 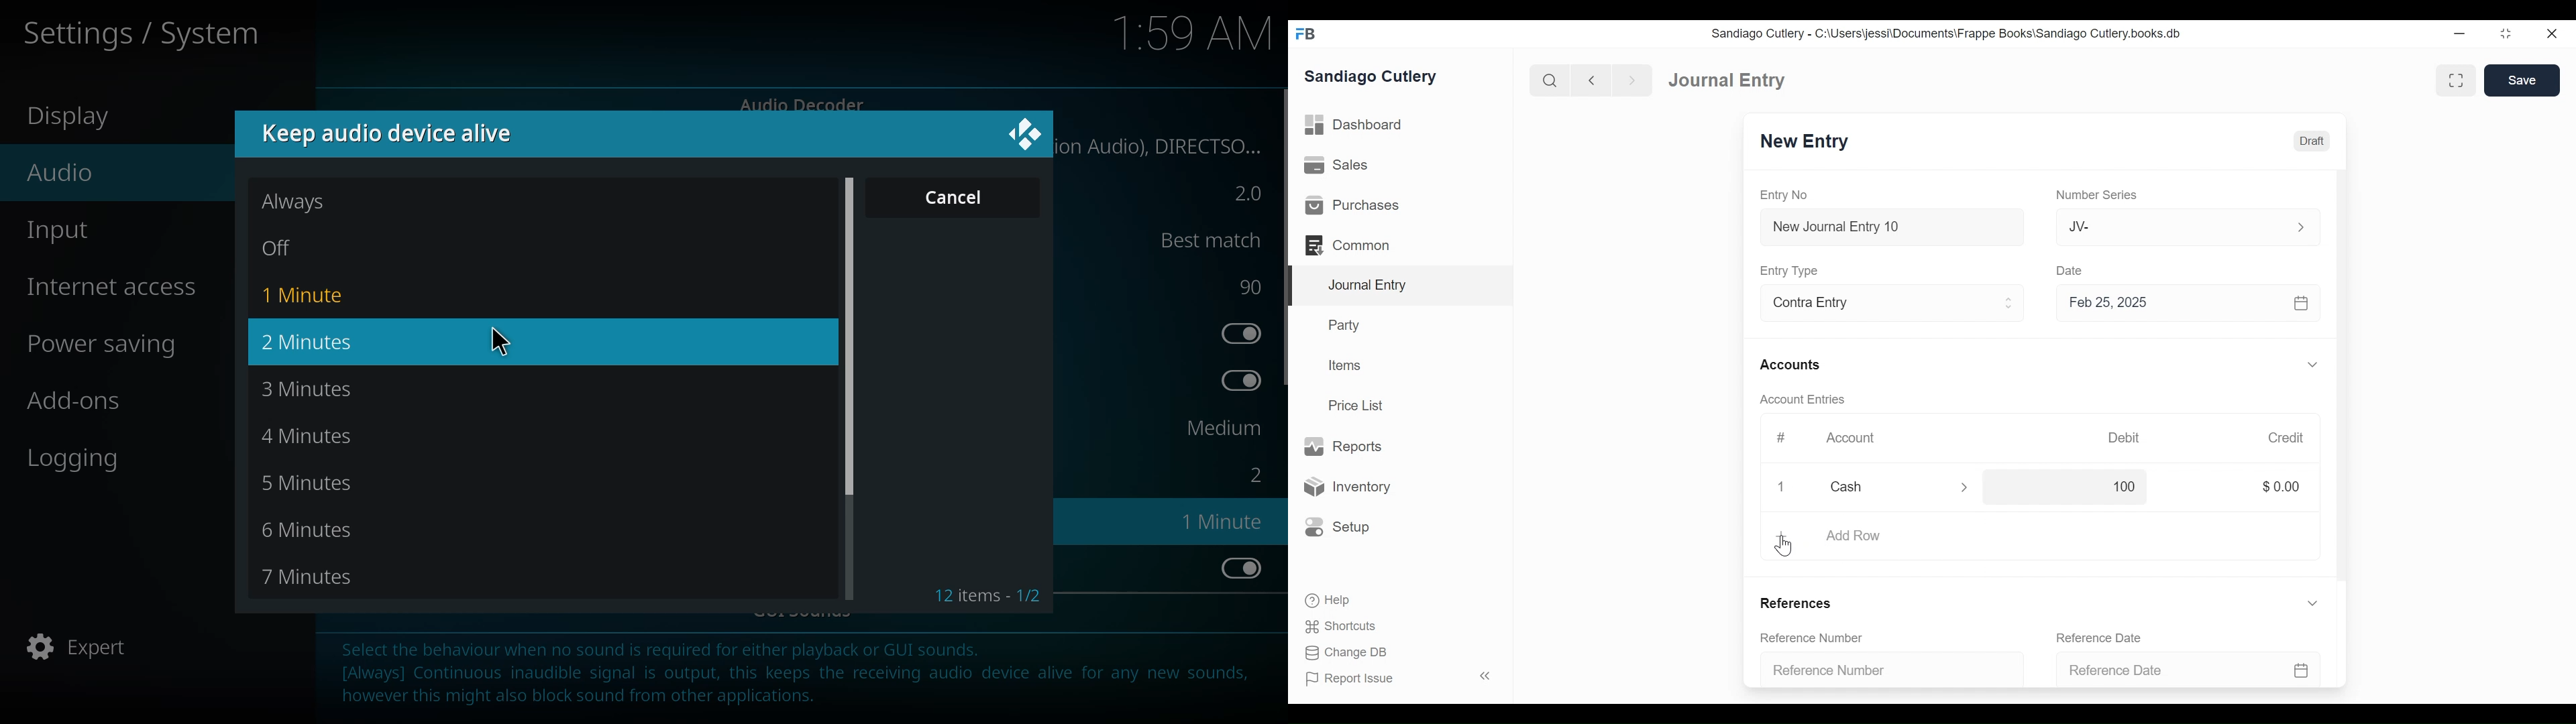 I want to click on Journal Entry, so click(x=1401, y=286).